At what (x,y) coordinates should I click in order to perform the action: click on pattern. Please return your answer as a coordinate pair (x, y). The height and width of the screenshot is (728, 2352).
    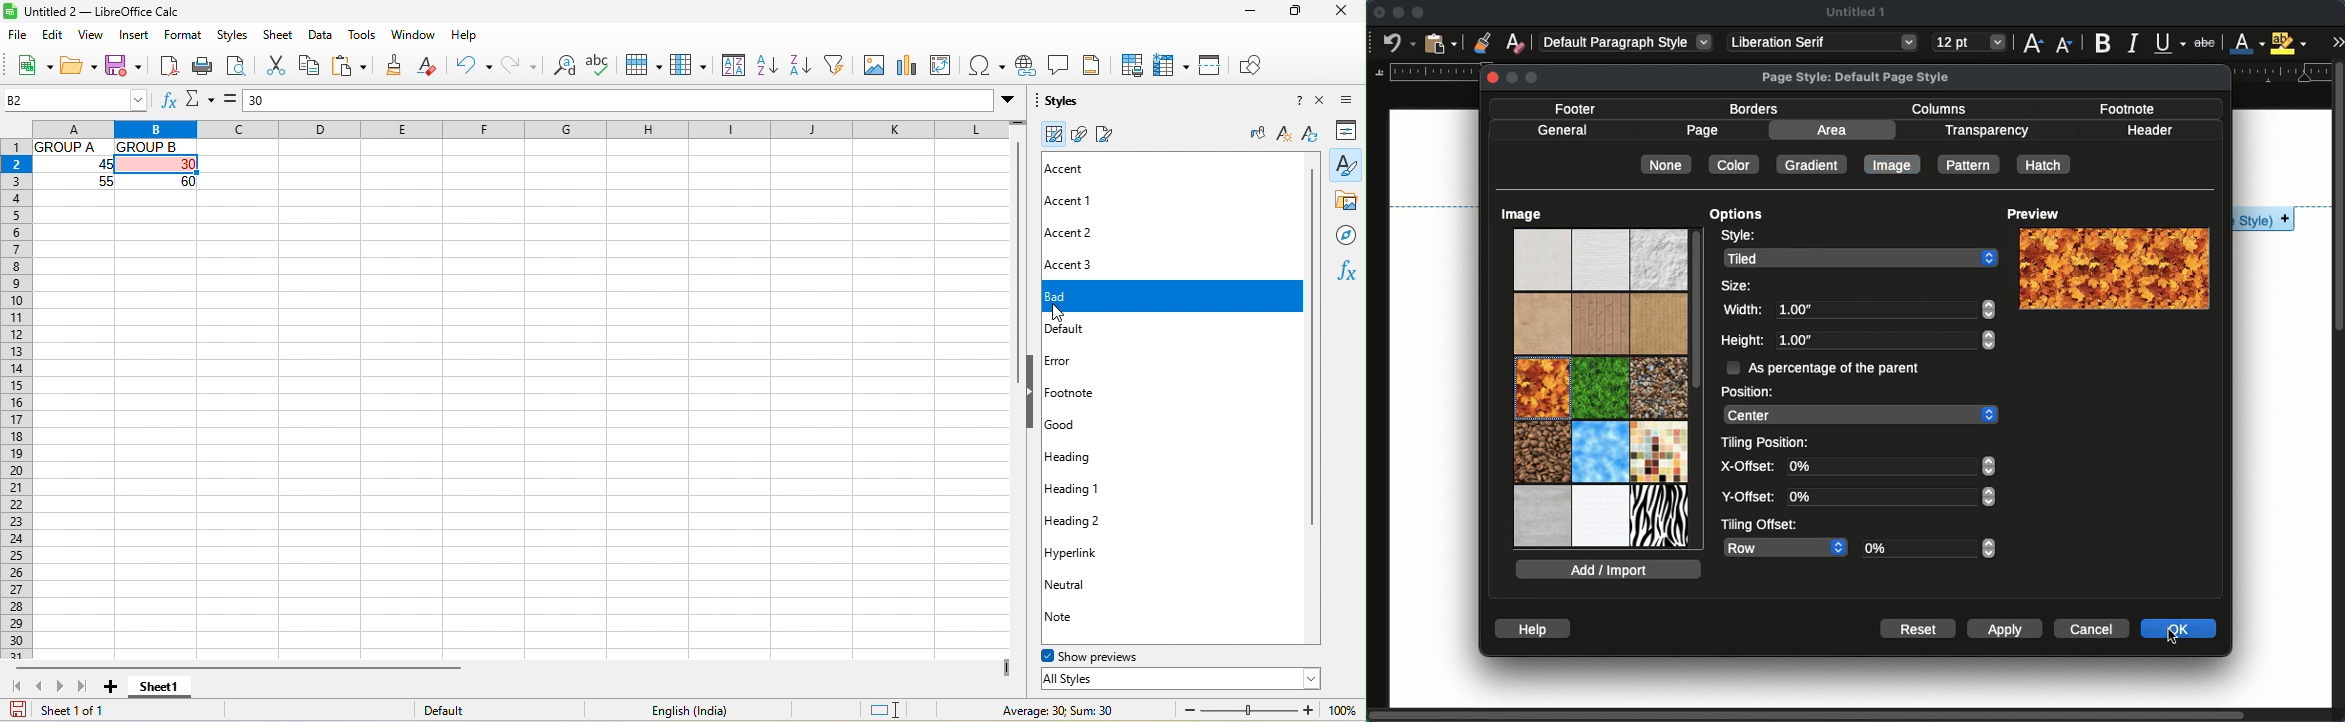
    Looking at the image, I should click on (1970, 163).